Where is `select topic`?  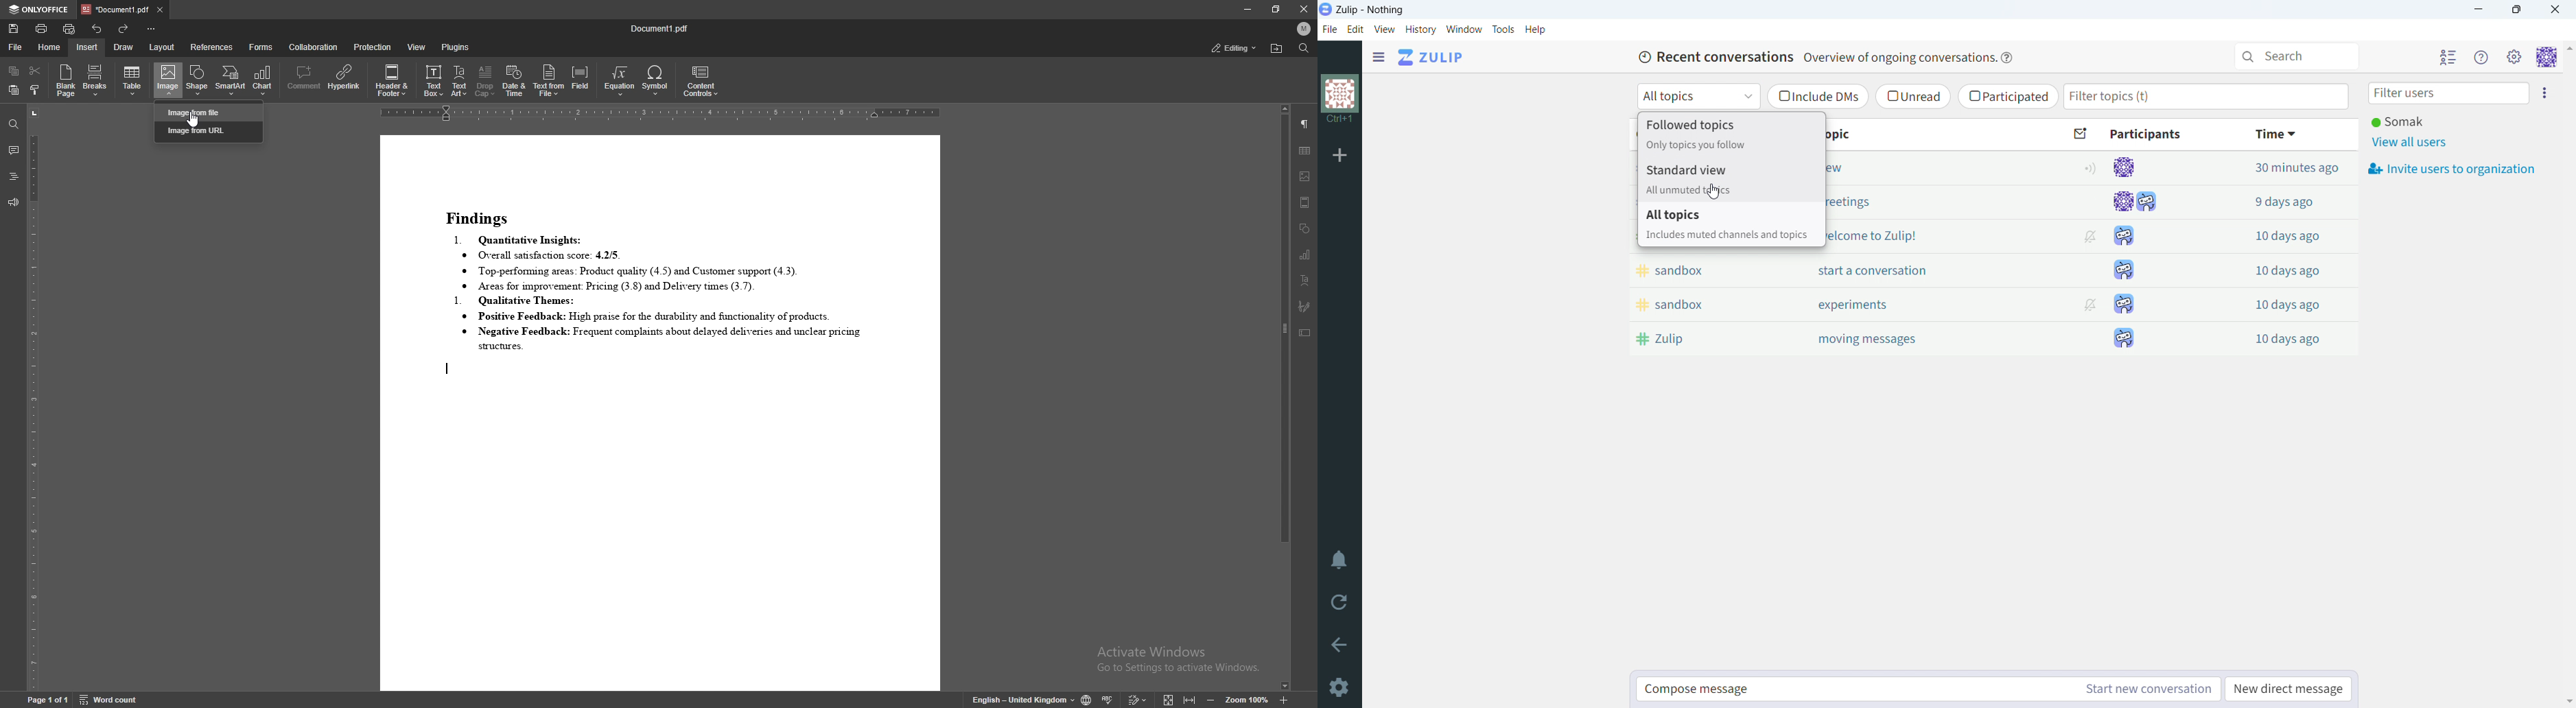
select topic is located at coordinates (1698, 96).